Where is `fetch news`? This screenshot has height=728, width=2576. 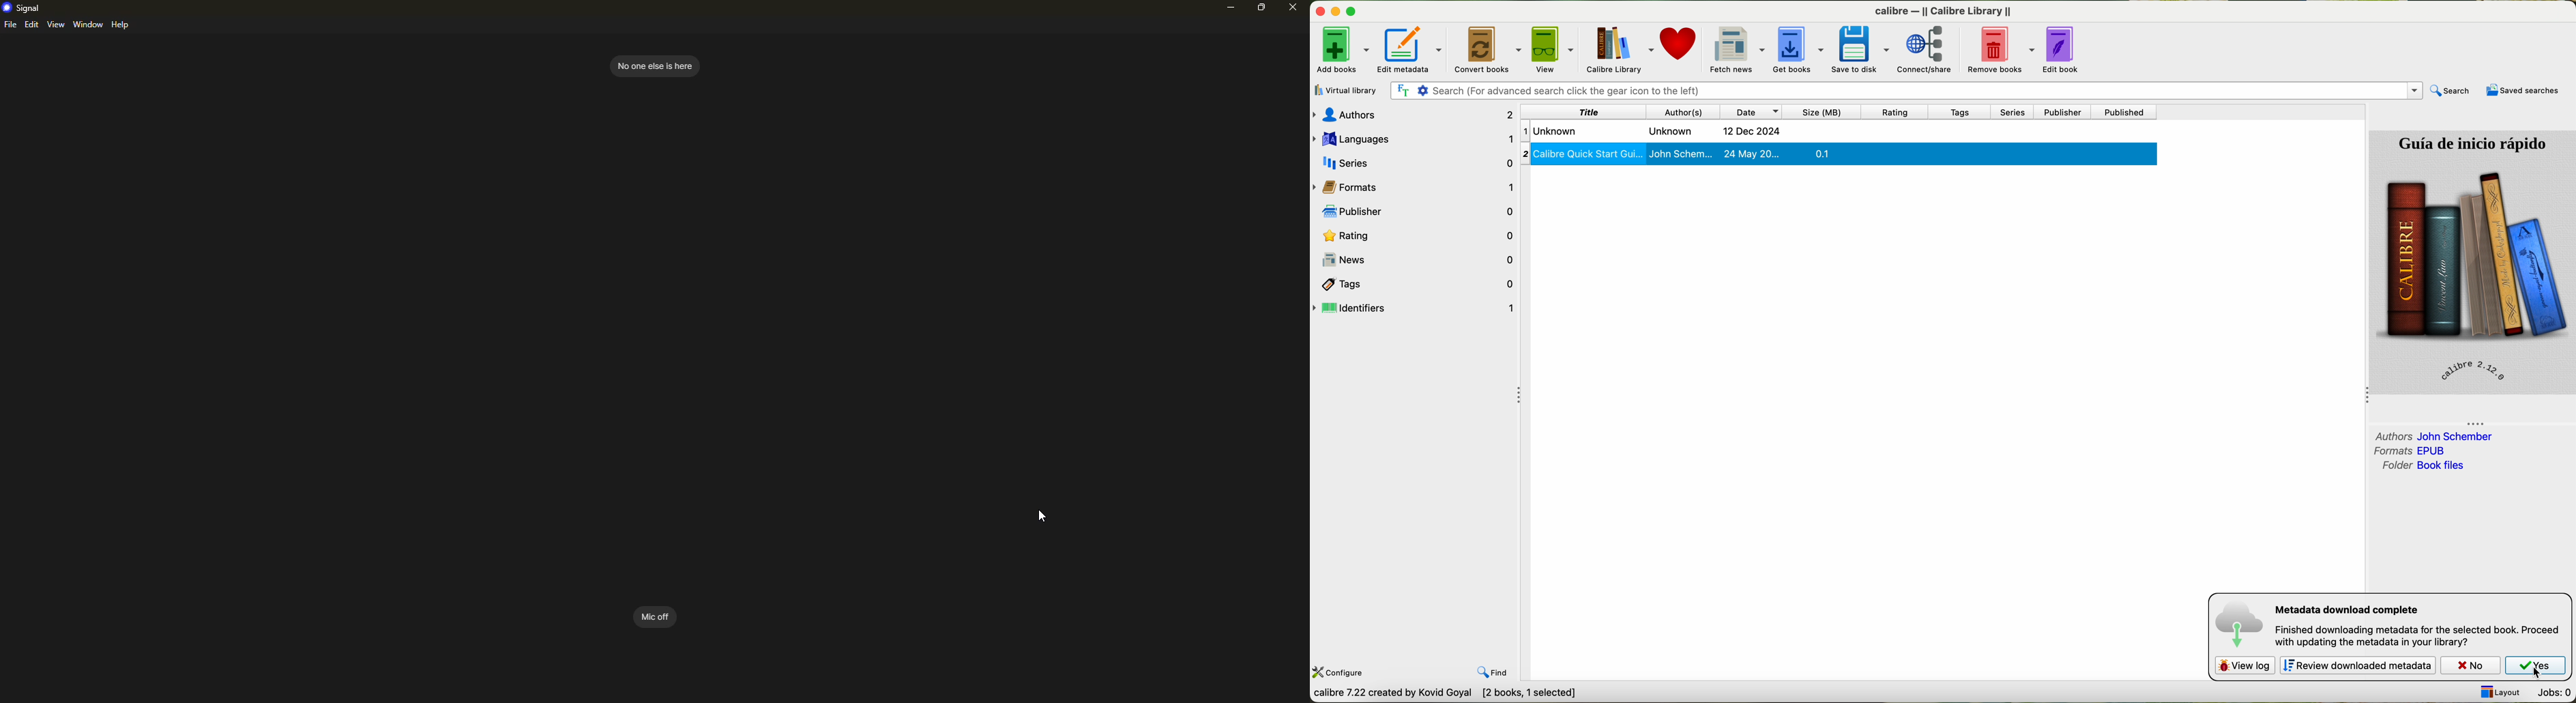
fetch news is located at coordinates (1737, 48).